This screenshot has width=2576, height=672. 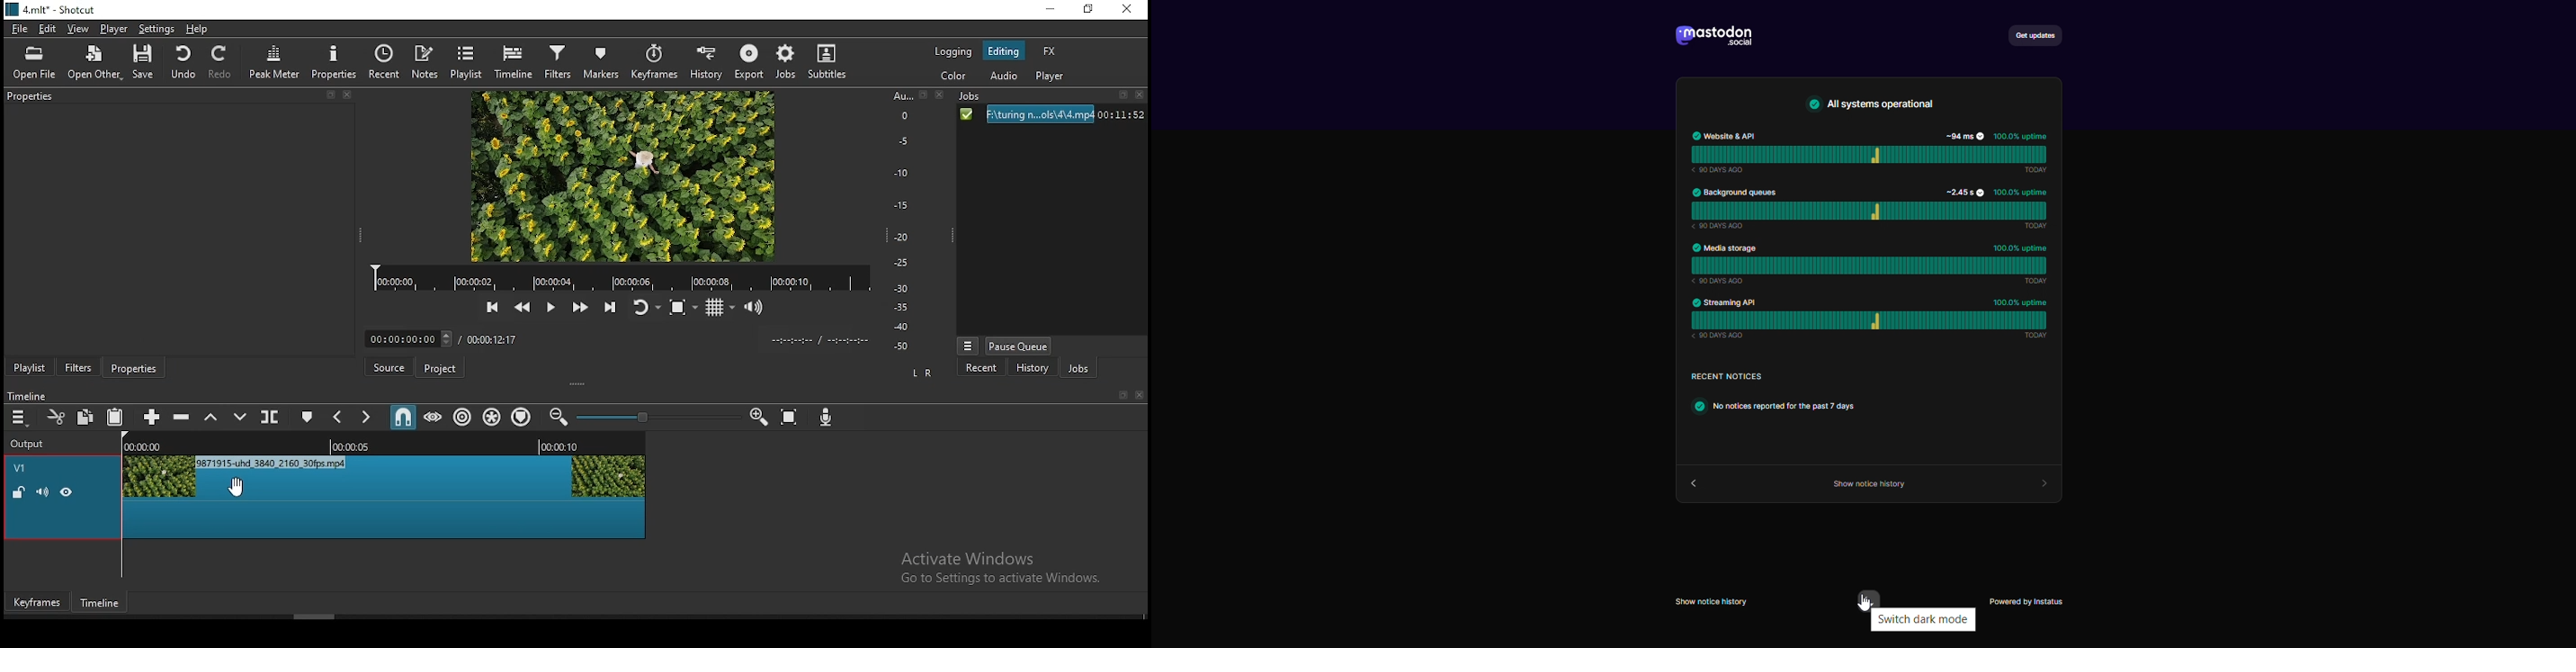 What do you see at coordinates (621, 176) in the screenshot?
I see `video preview` at bounding box center [621, 176].